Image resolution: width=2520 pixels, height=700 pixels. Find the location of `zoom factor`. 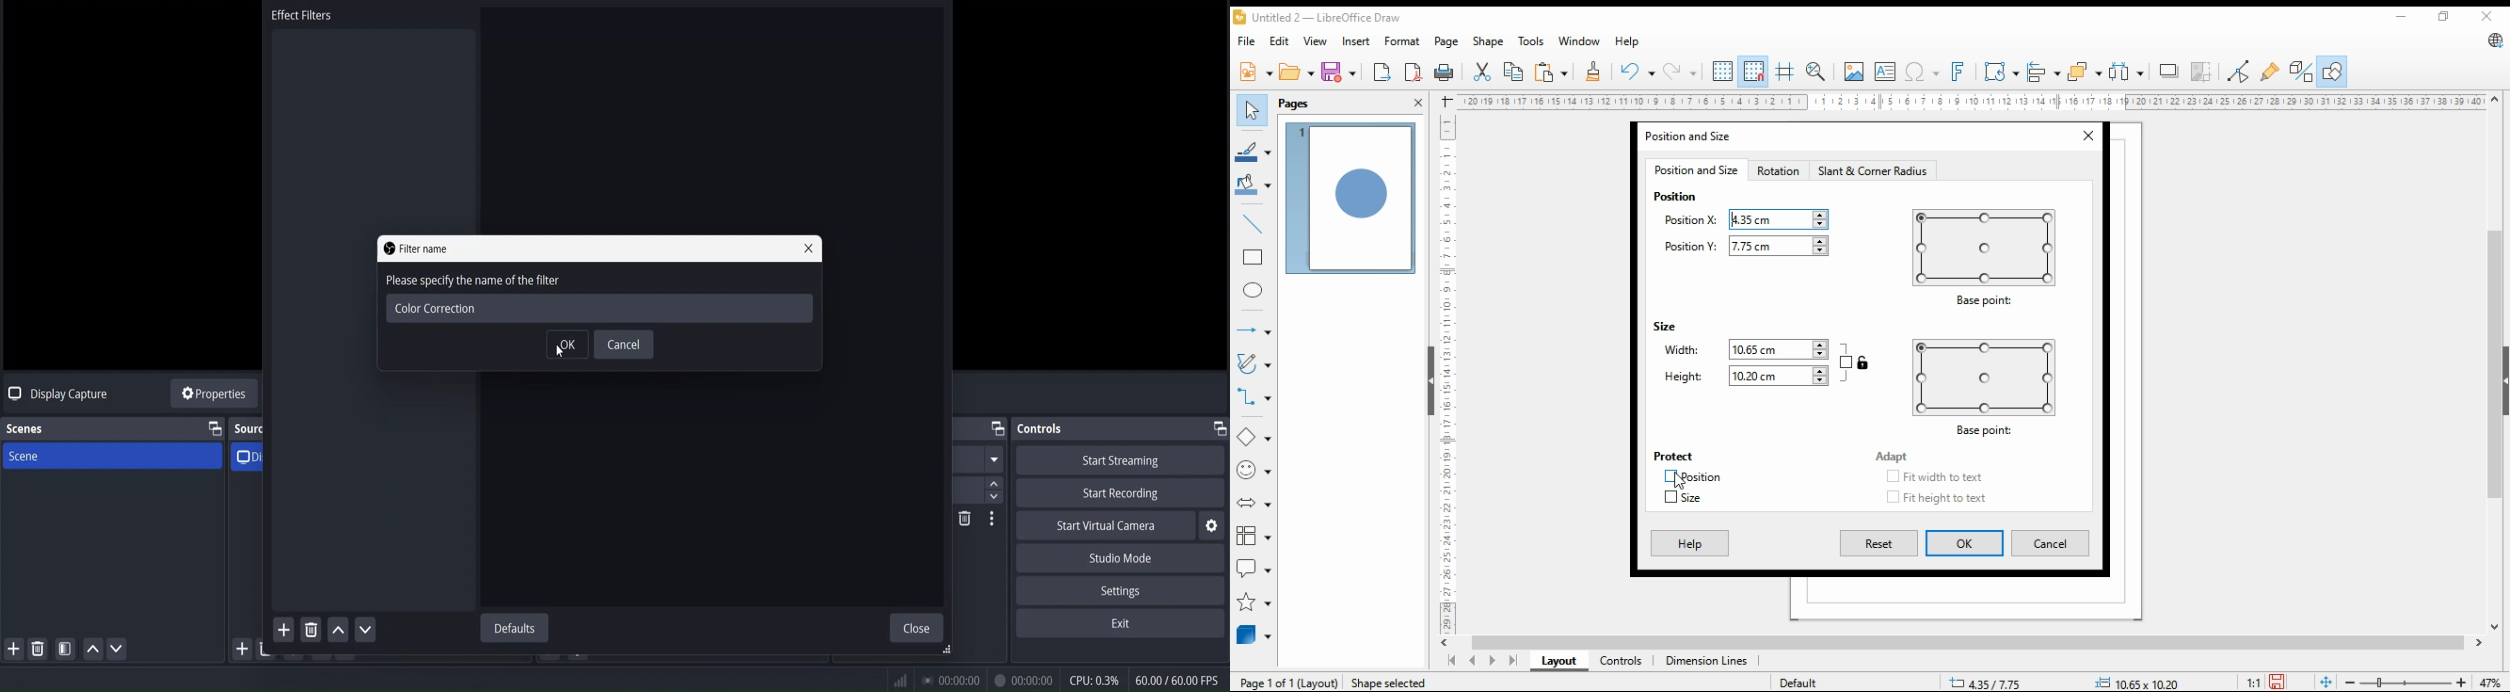

zoom factor is located at coordinates (2488, 680).